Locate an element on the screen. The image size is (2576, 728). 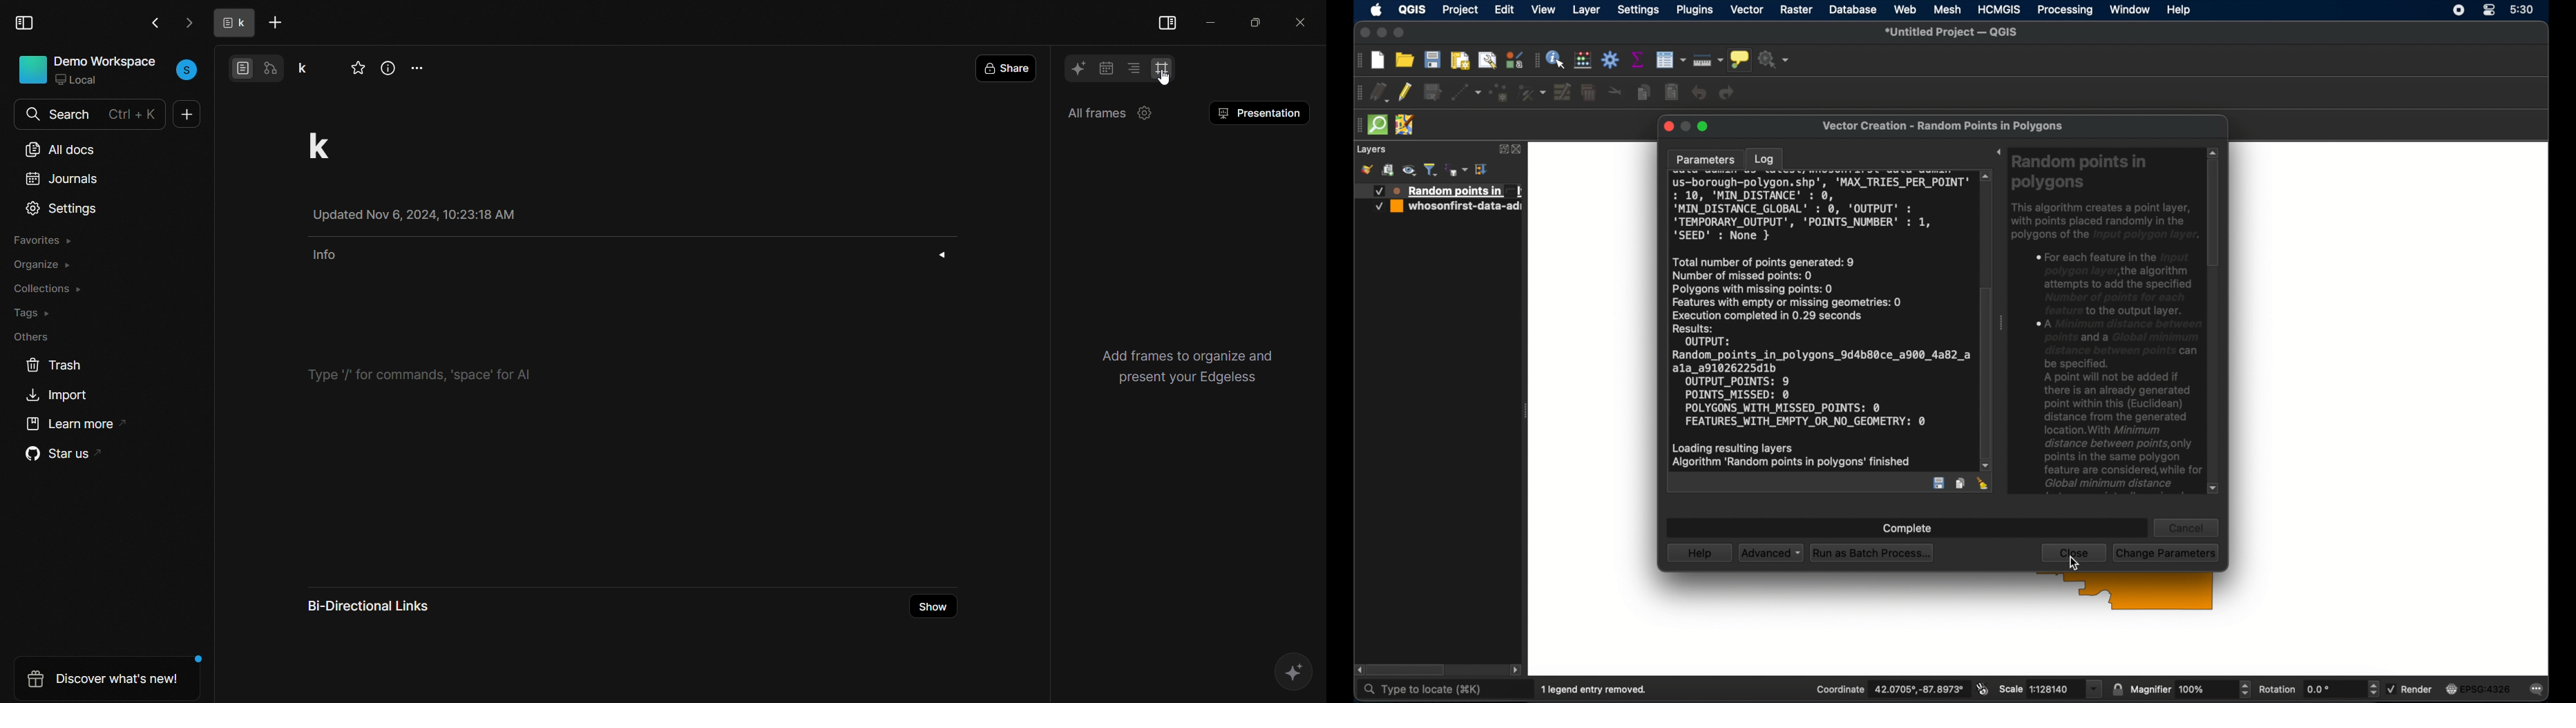
new project is located at coordinates (1378, 60).